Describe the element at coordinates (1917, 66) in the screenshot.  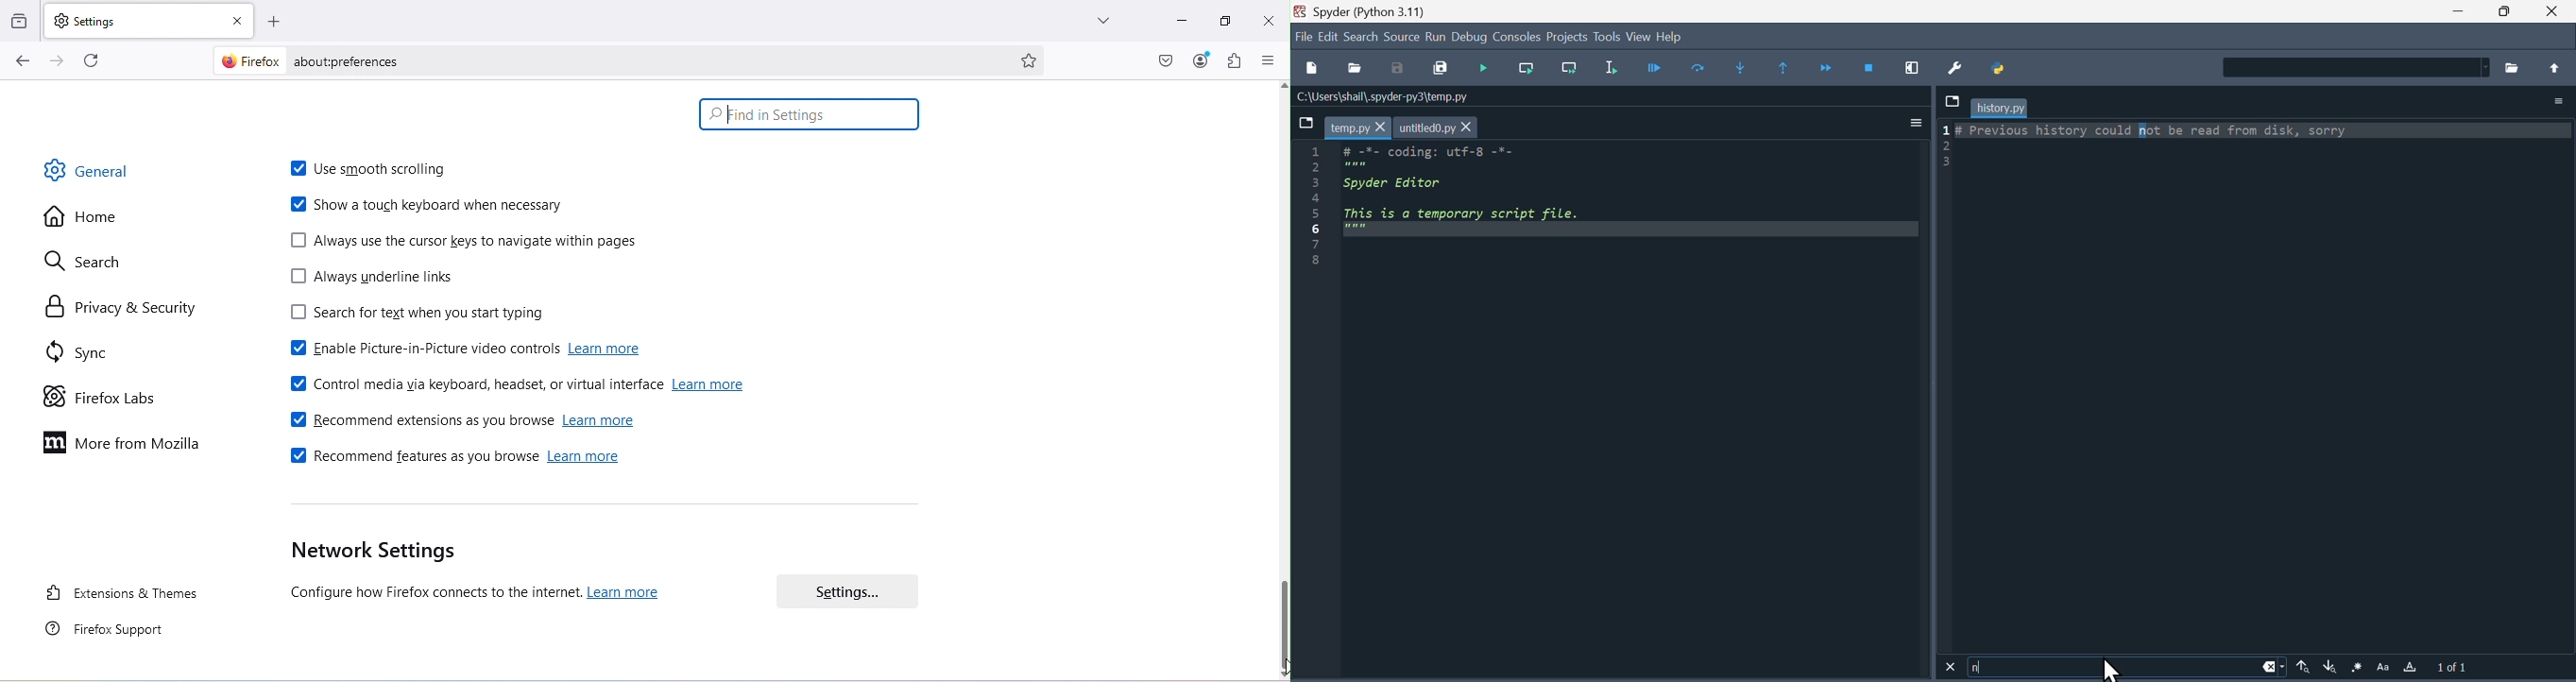
I see `maximize current window` at that location.